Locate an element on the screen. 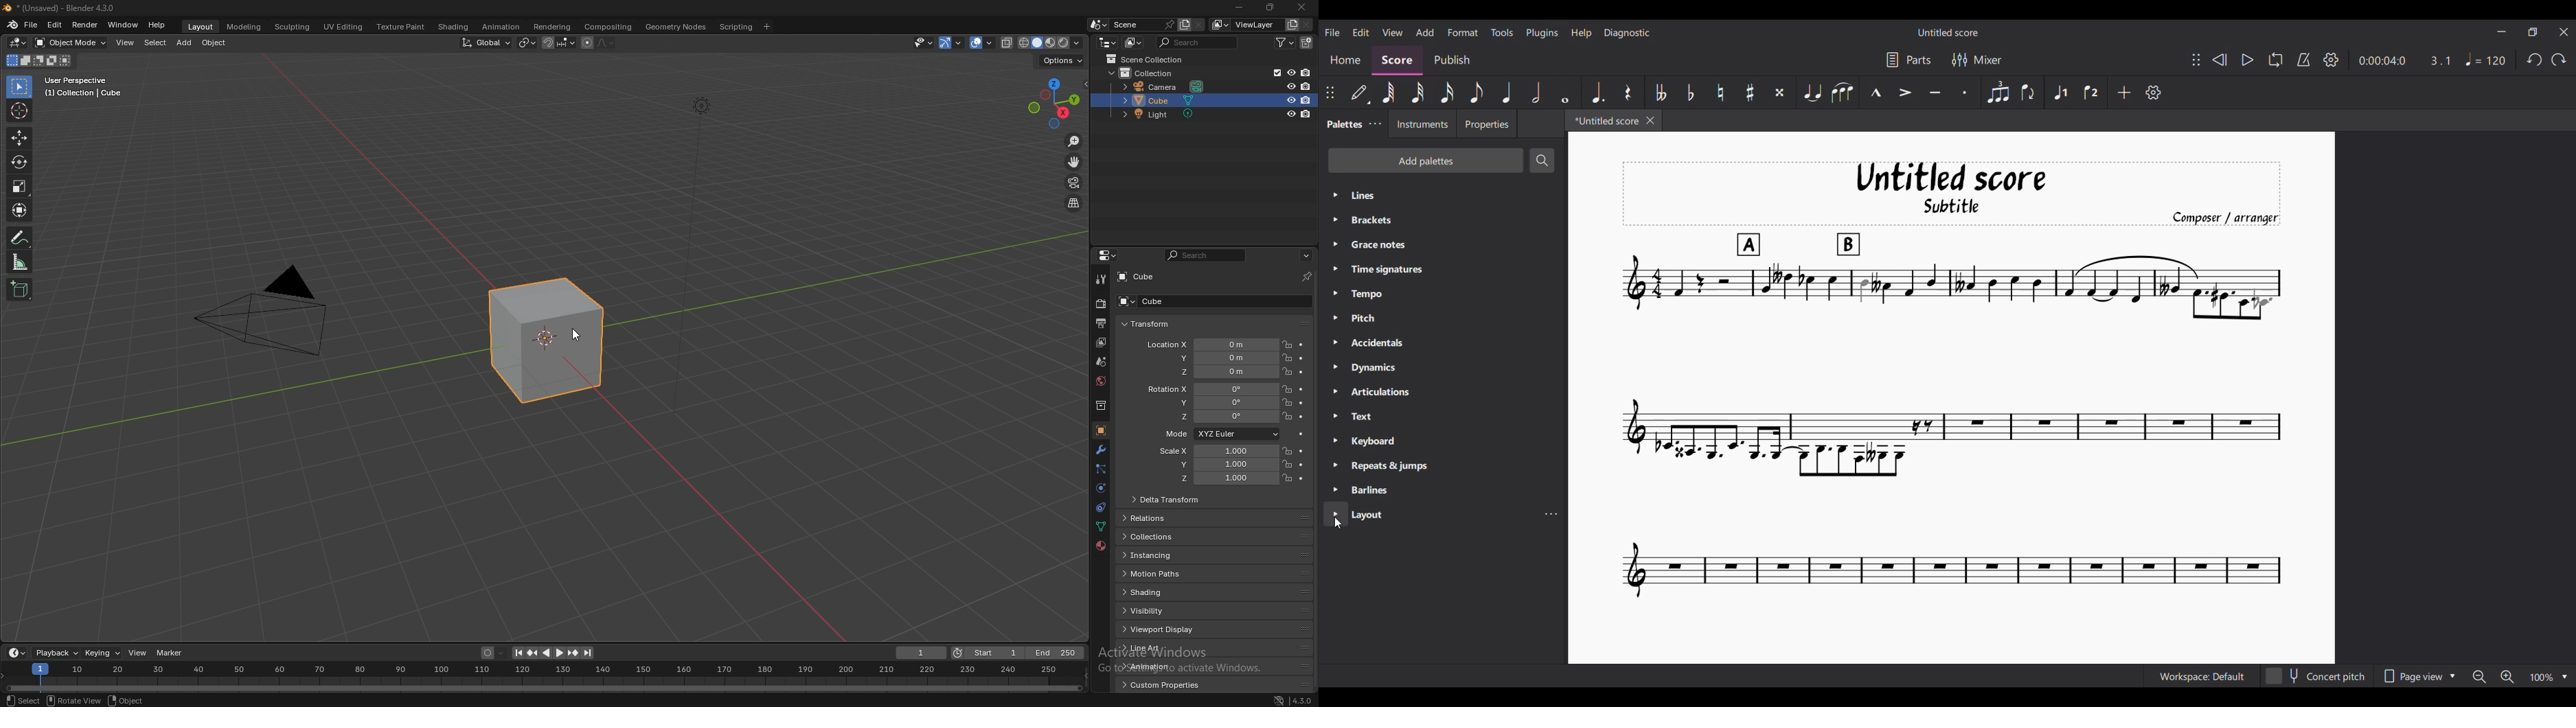 This screenshot has height=728, width=2576. move is located at coordinates (19, 138).